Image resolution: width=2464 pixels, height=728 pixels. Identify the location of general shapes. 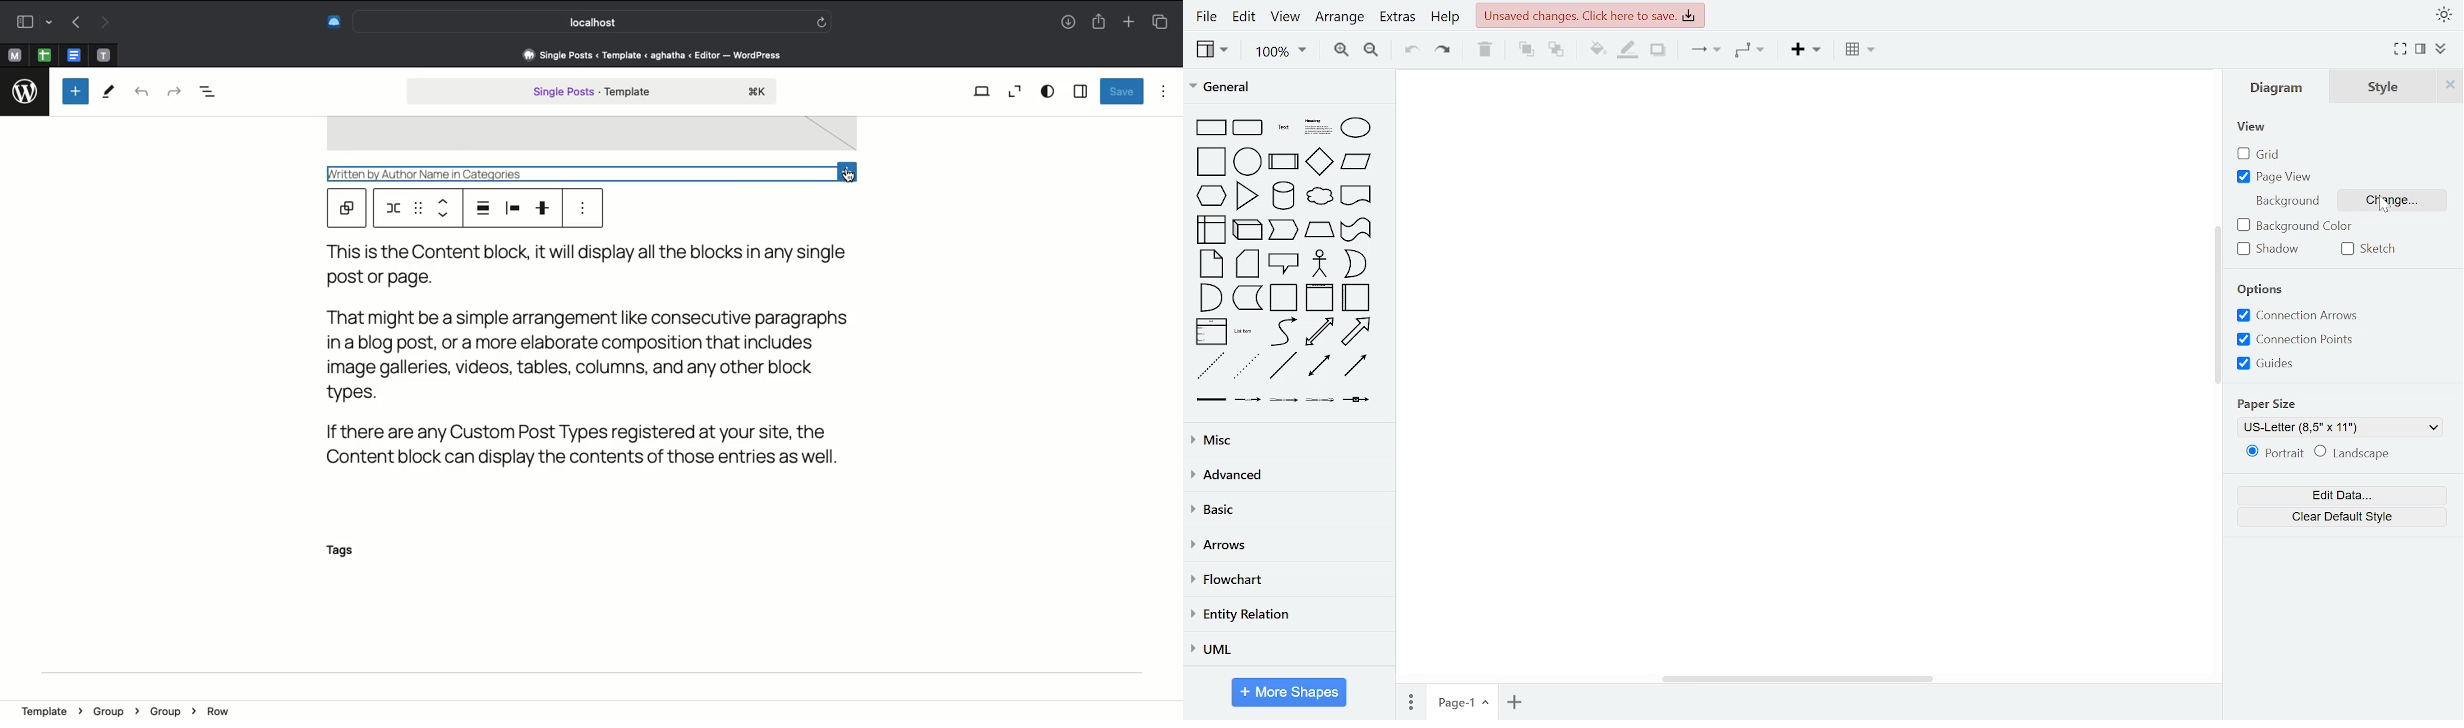
(1278, 125).